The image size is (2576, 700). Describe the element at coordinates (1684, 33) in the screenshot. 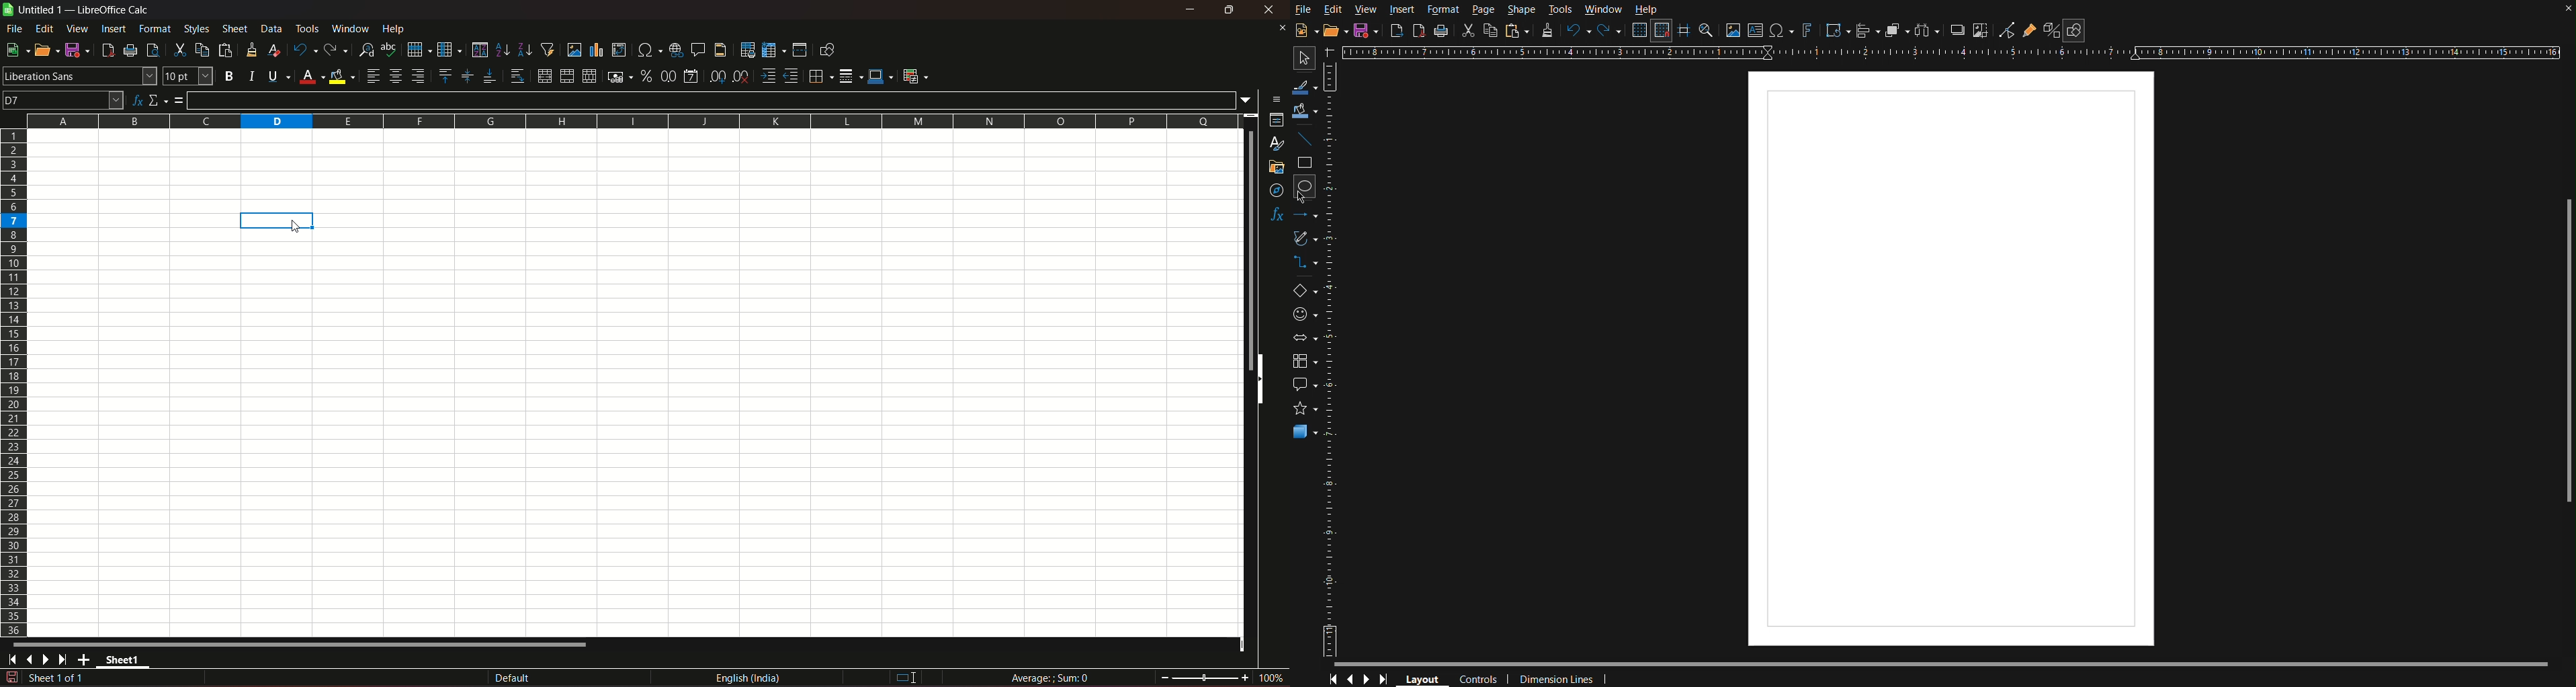

I see `Guidelines while moving` at that location.